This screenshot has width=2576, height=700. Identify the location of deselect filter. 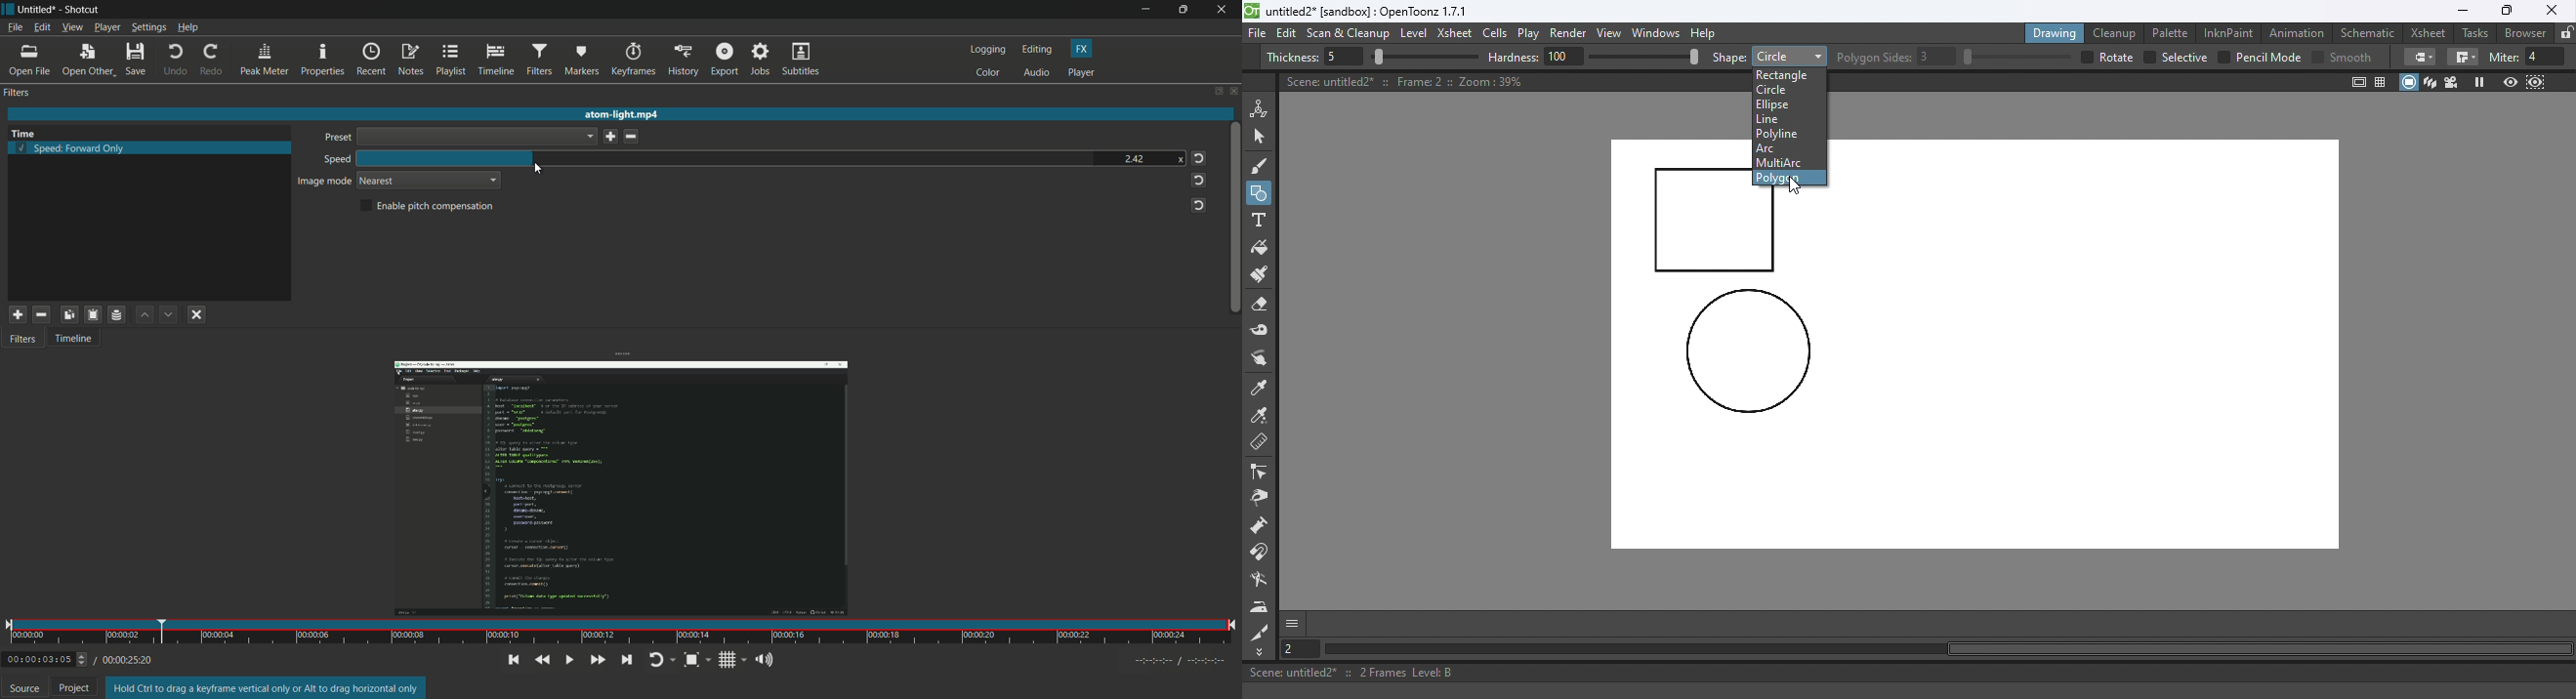
(197, 316).